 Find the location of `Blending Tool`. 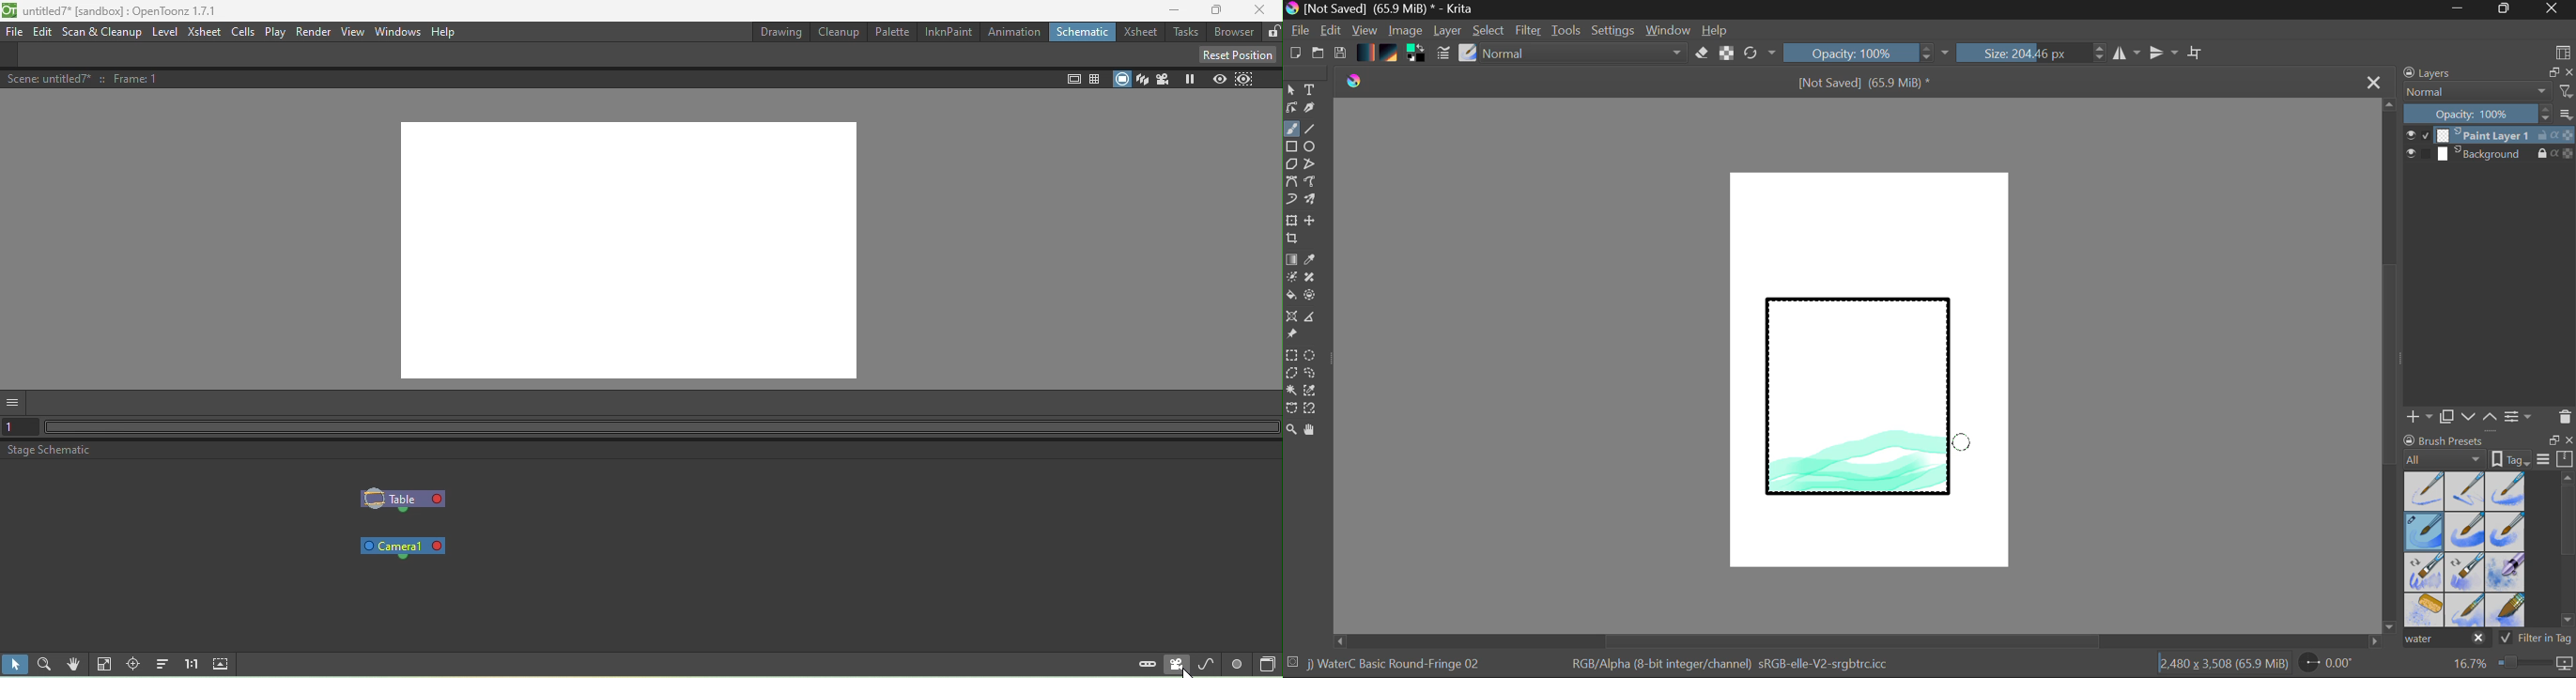

Blending Tool is located at coordinates (1585, 54).